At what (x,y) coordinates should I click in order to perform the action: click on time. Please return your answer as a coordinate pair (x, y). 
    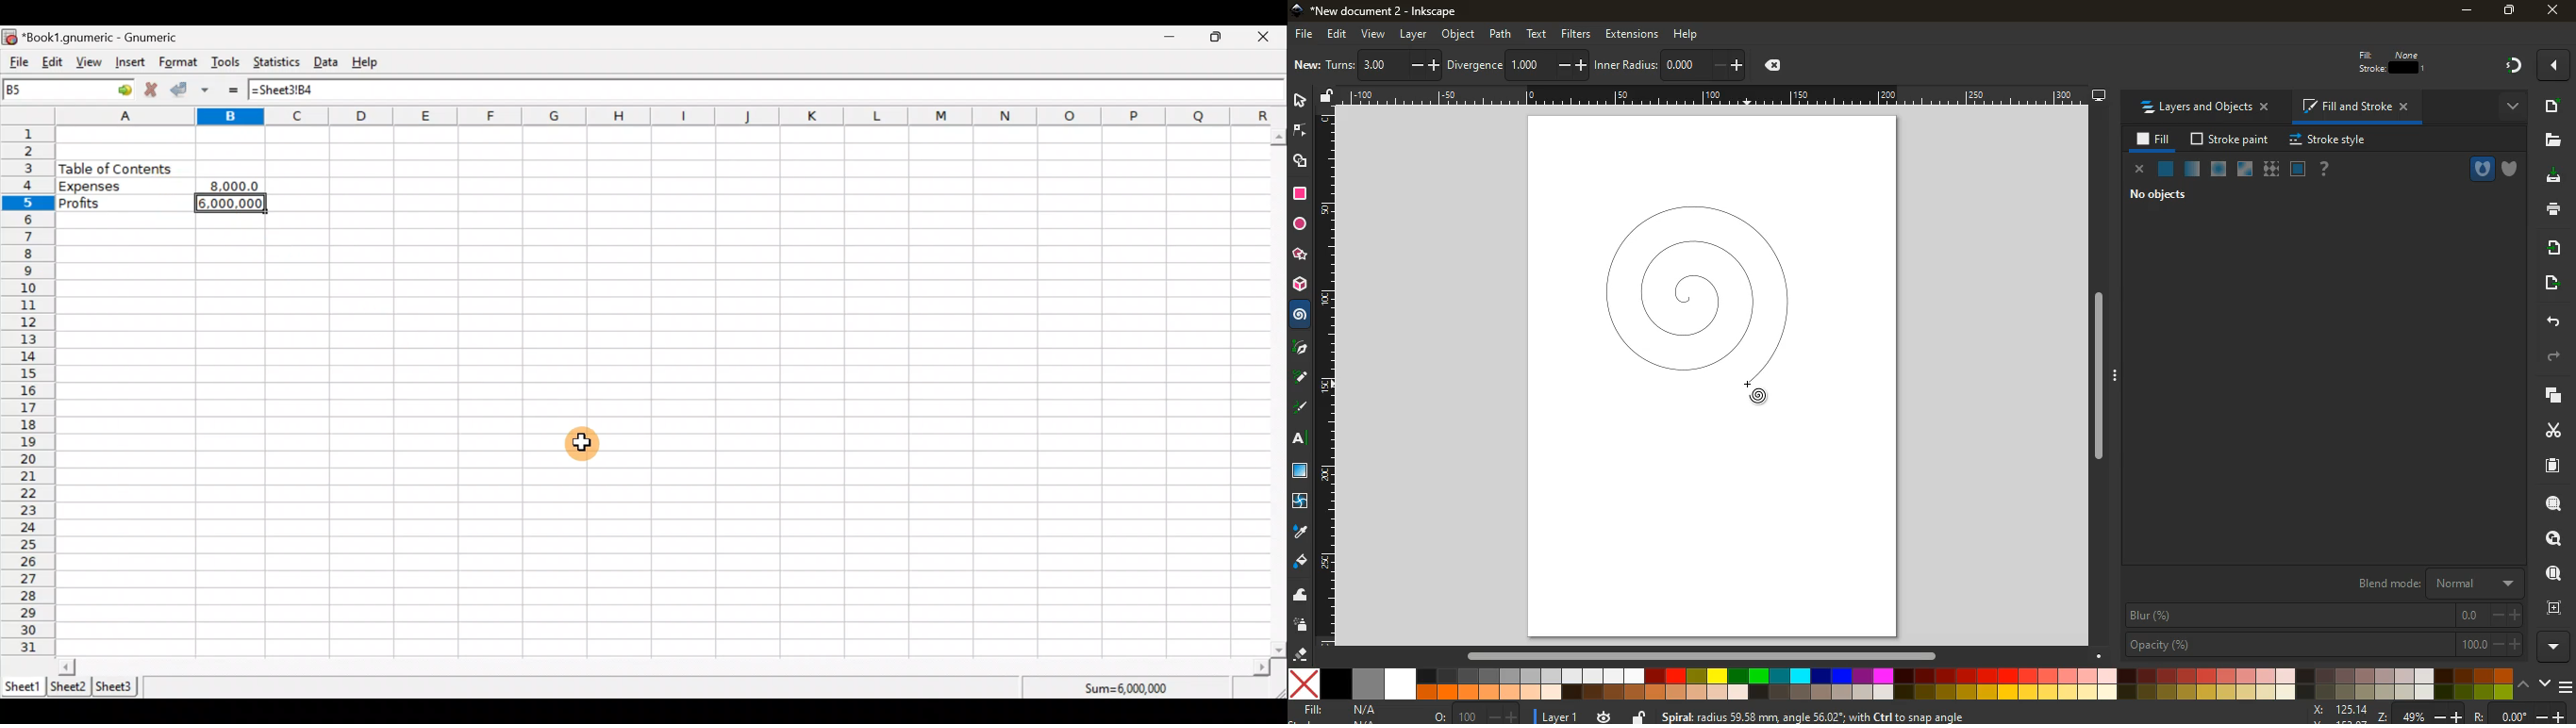
    Looking at the image, I should click on (1604, 715).